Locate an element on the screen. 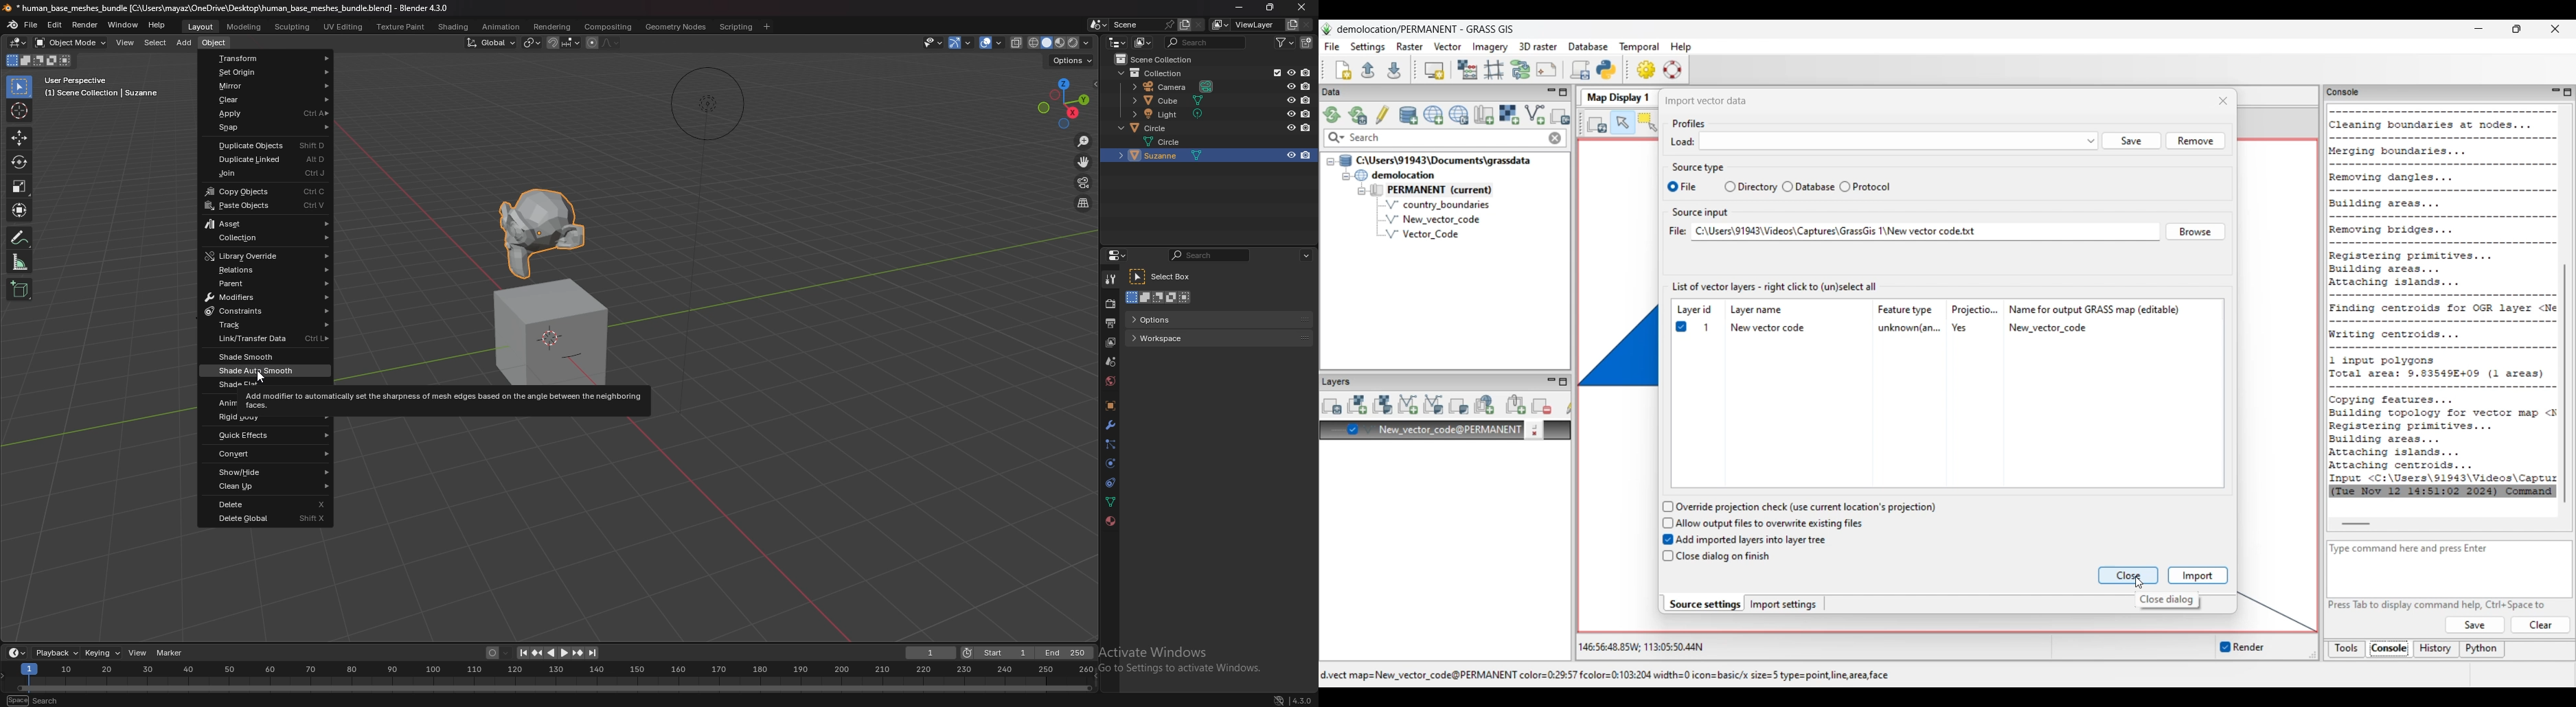  cube is located at coordinates (1168, 100).